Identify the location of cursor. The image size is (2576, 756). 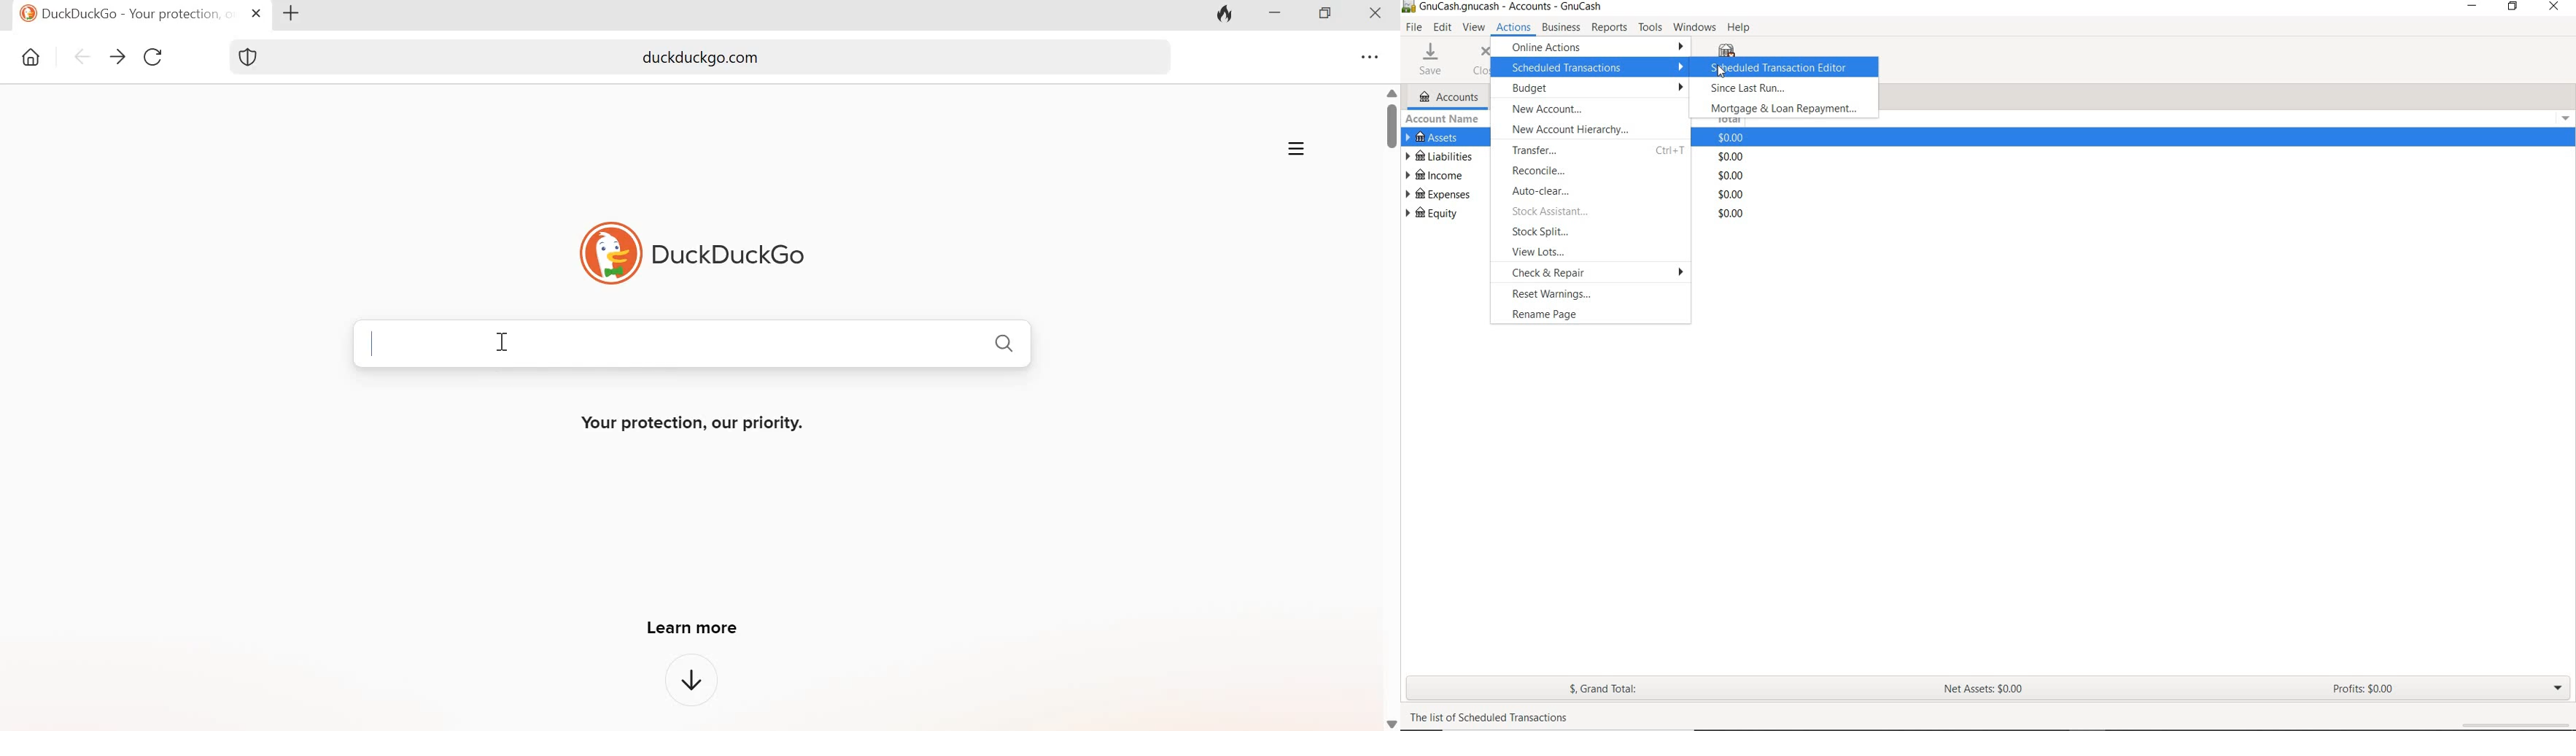
(1721, 73).